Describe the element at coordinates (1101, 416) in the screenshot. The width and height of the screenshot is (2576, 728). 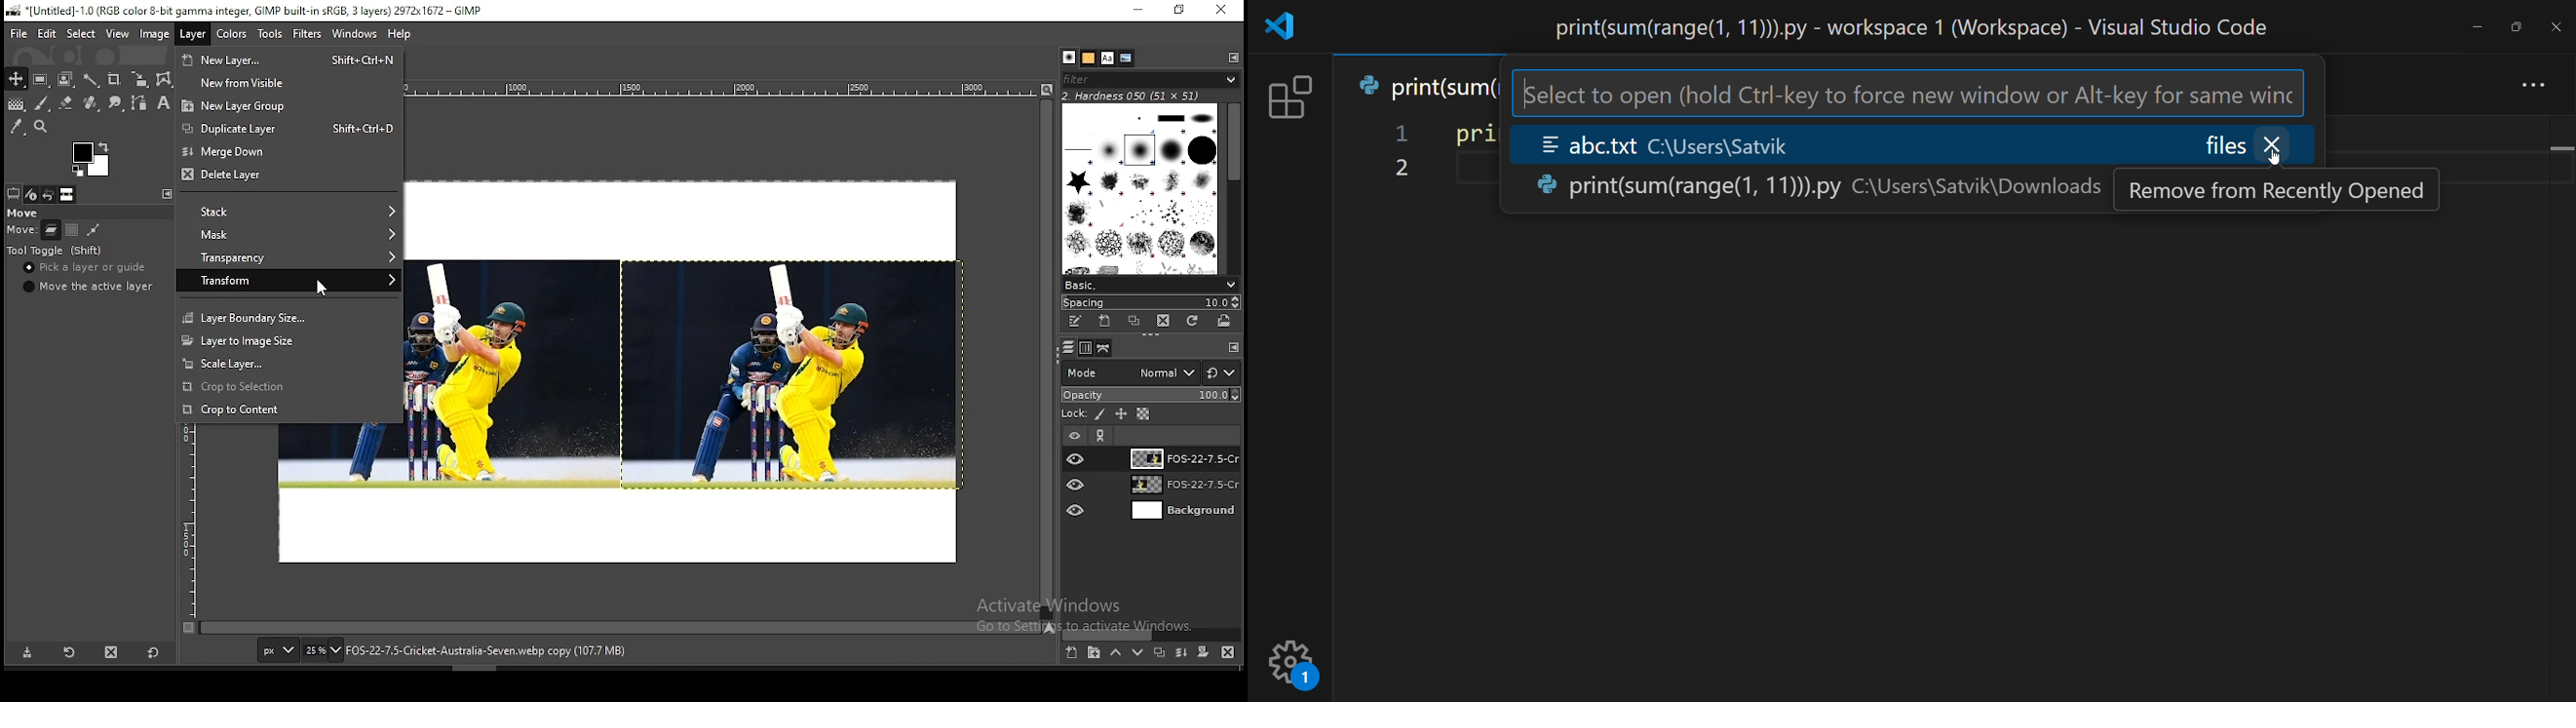
I see `lock pixels` at that location.